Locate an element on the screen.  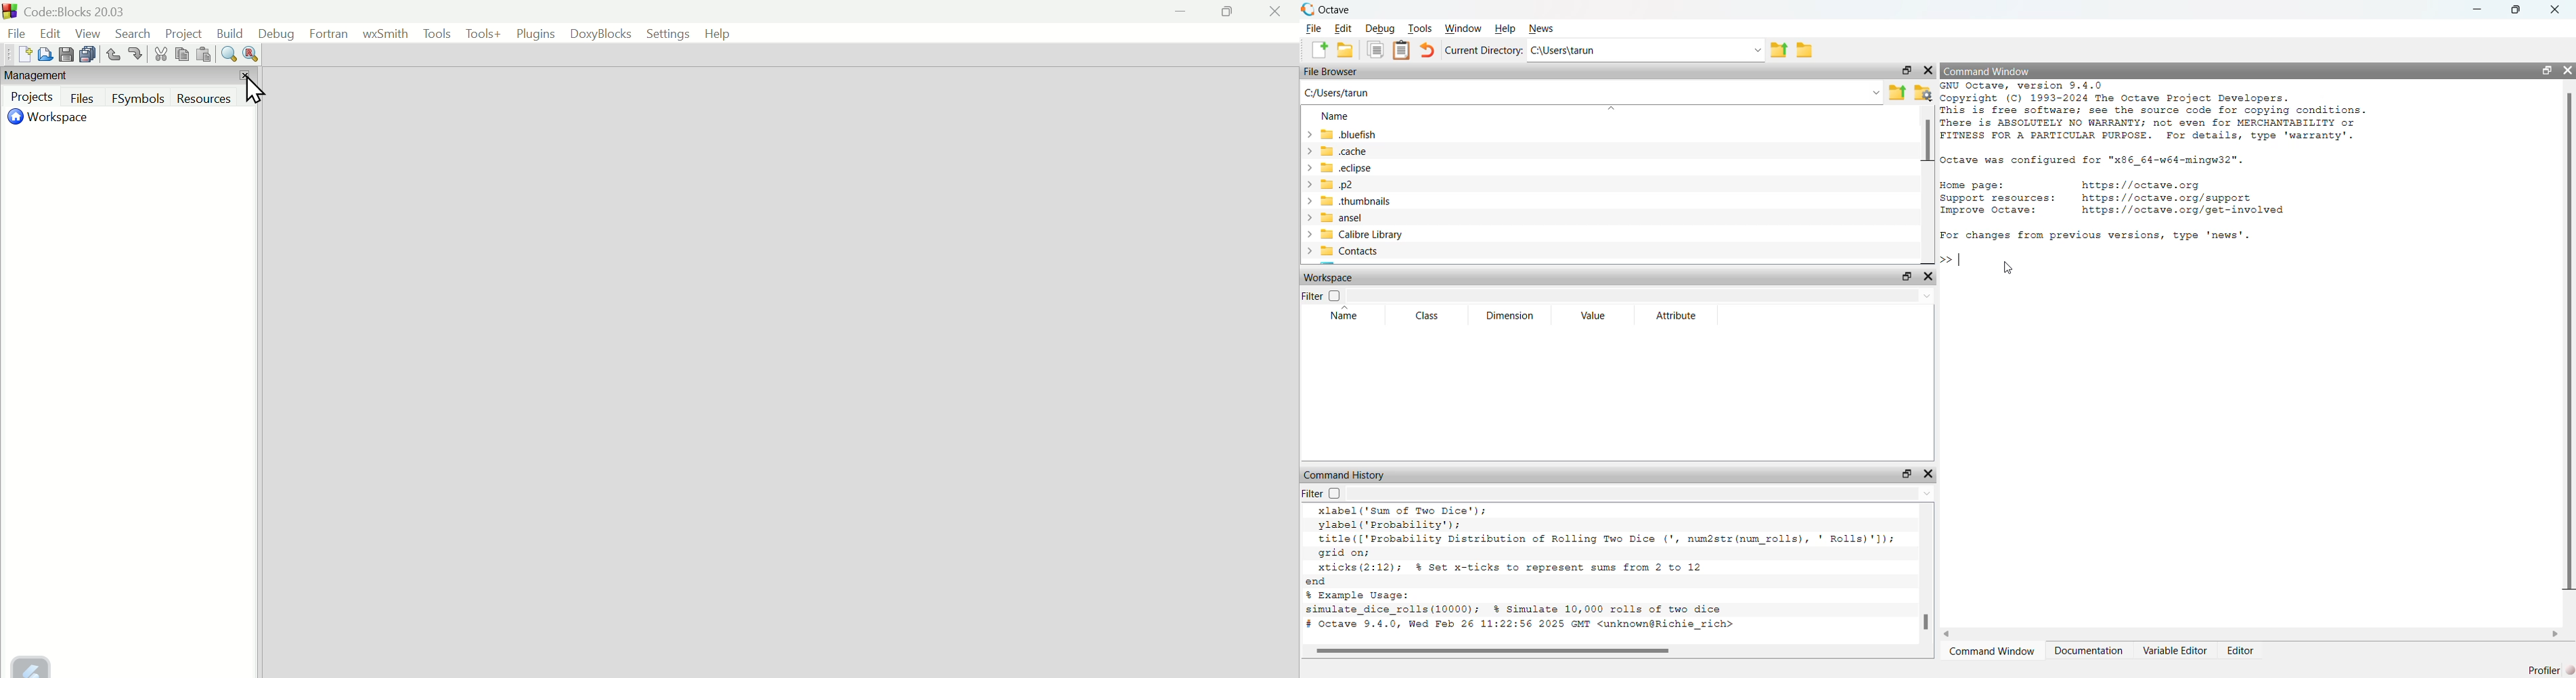
copy is located at coordinates (182, 54).